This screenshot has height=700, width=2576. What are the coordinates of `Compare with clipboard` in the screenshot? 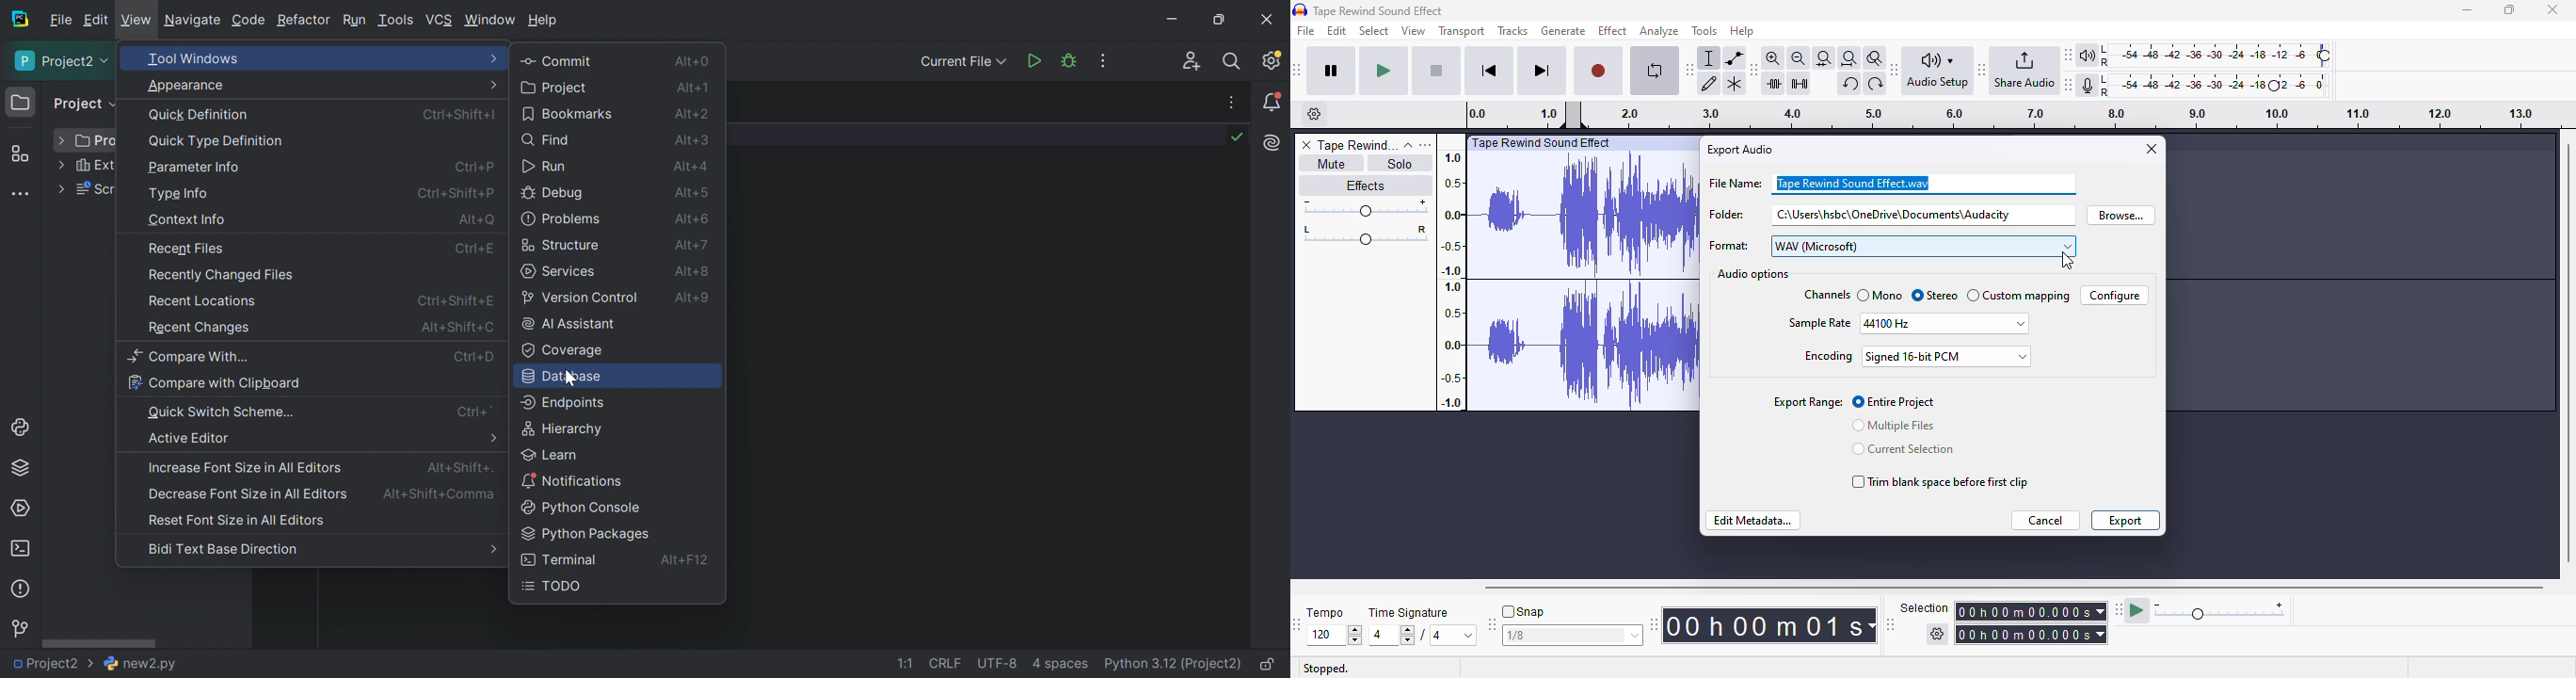 It's located at (214, 381).